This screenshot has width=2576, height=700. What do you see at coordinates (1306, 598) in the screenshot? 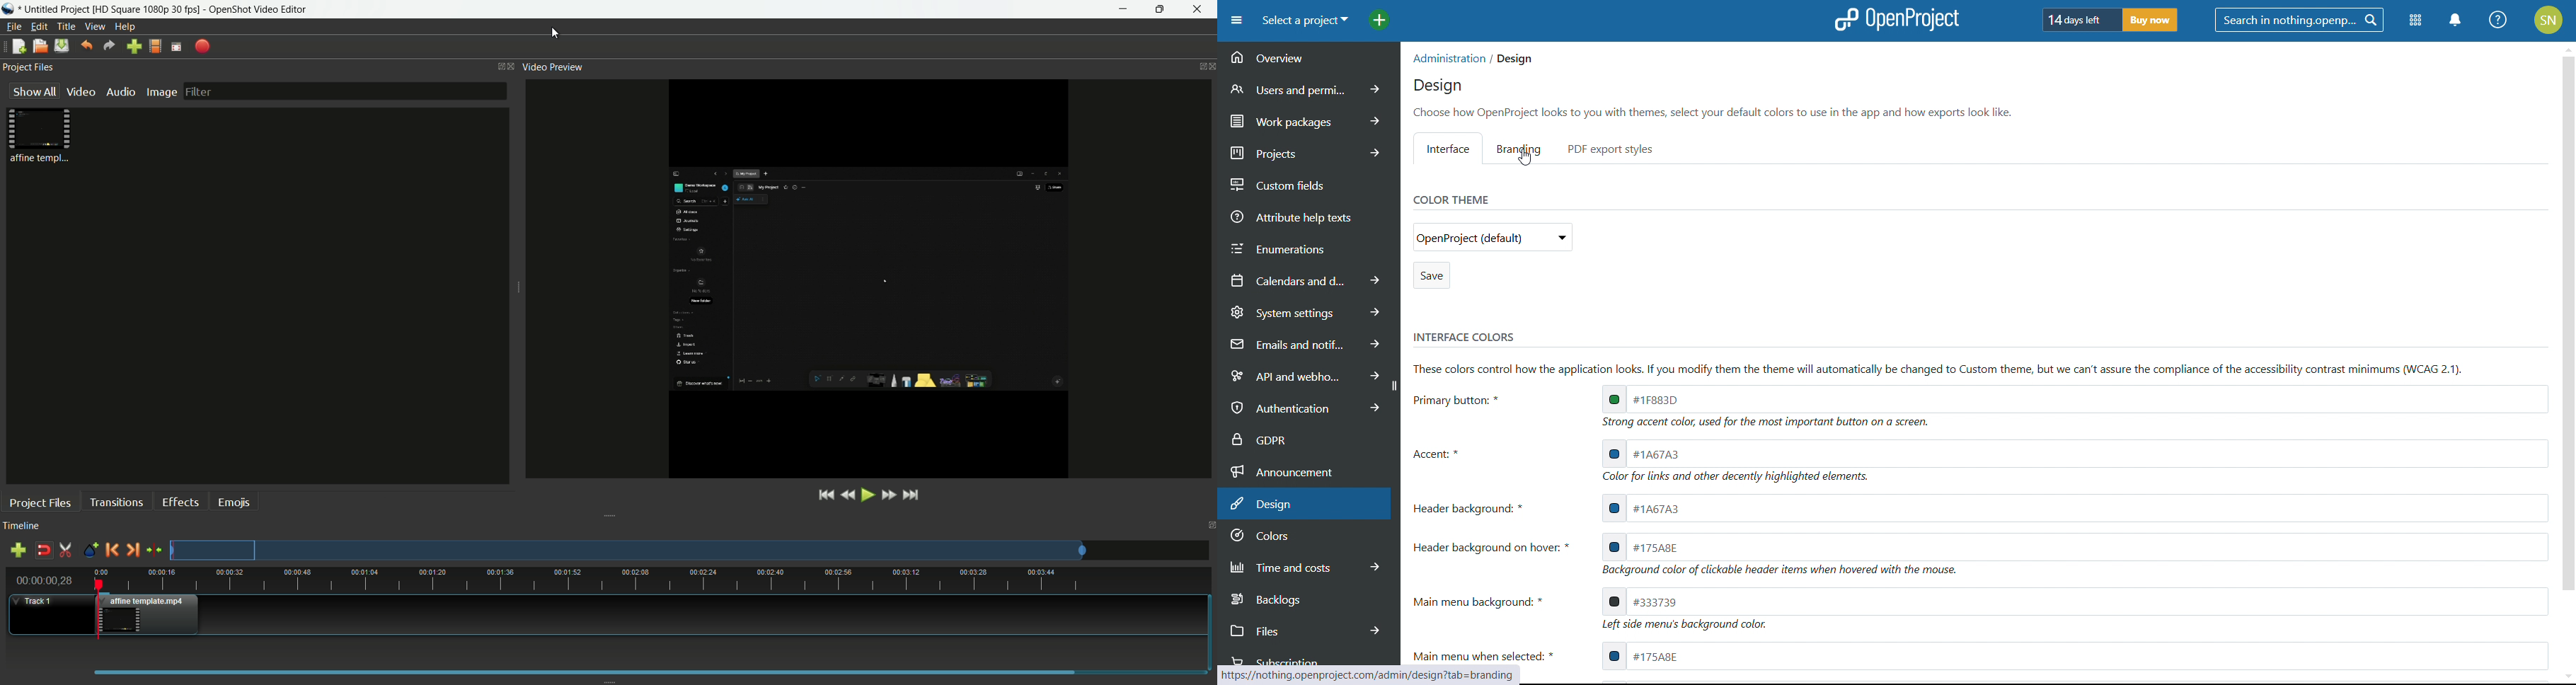
I see `backlogs` at bounding box center [1306, 598].